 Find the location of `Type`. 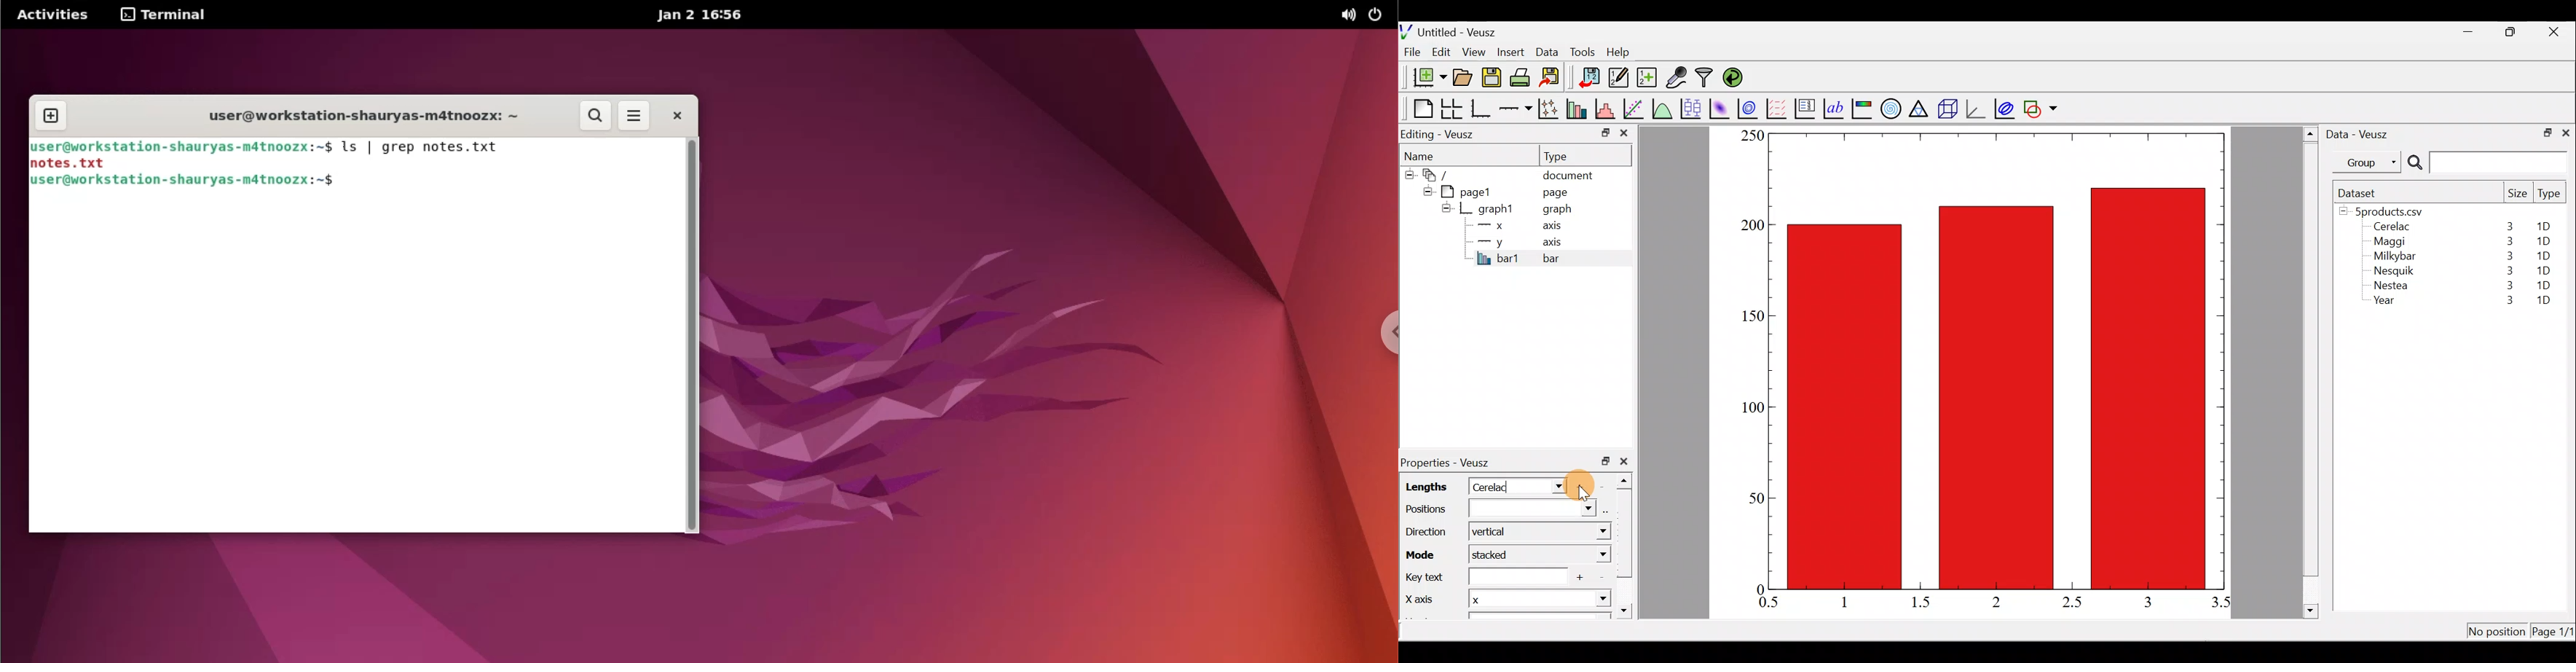

Type is located at coordinates (1567, 155).